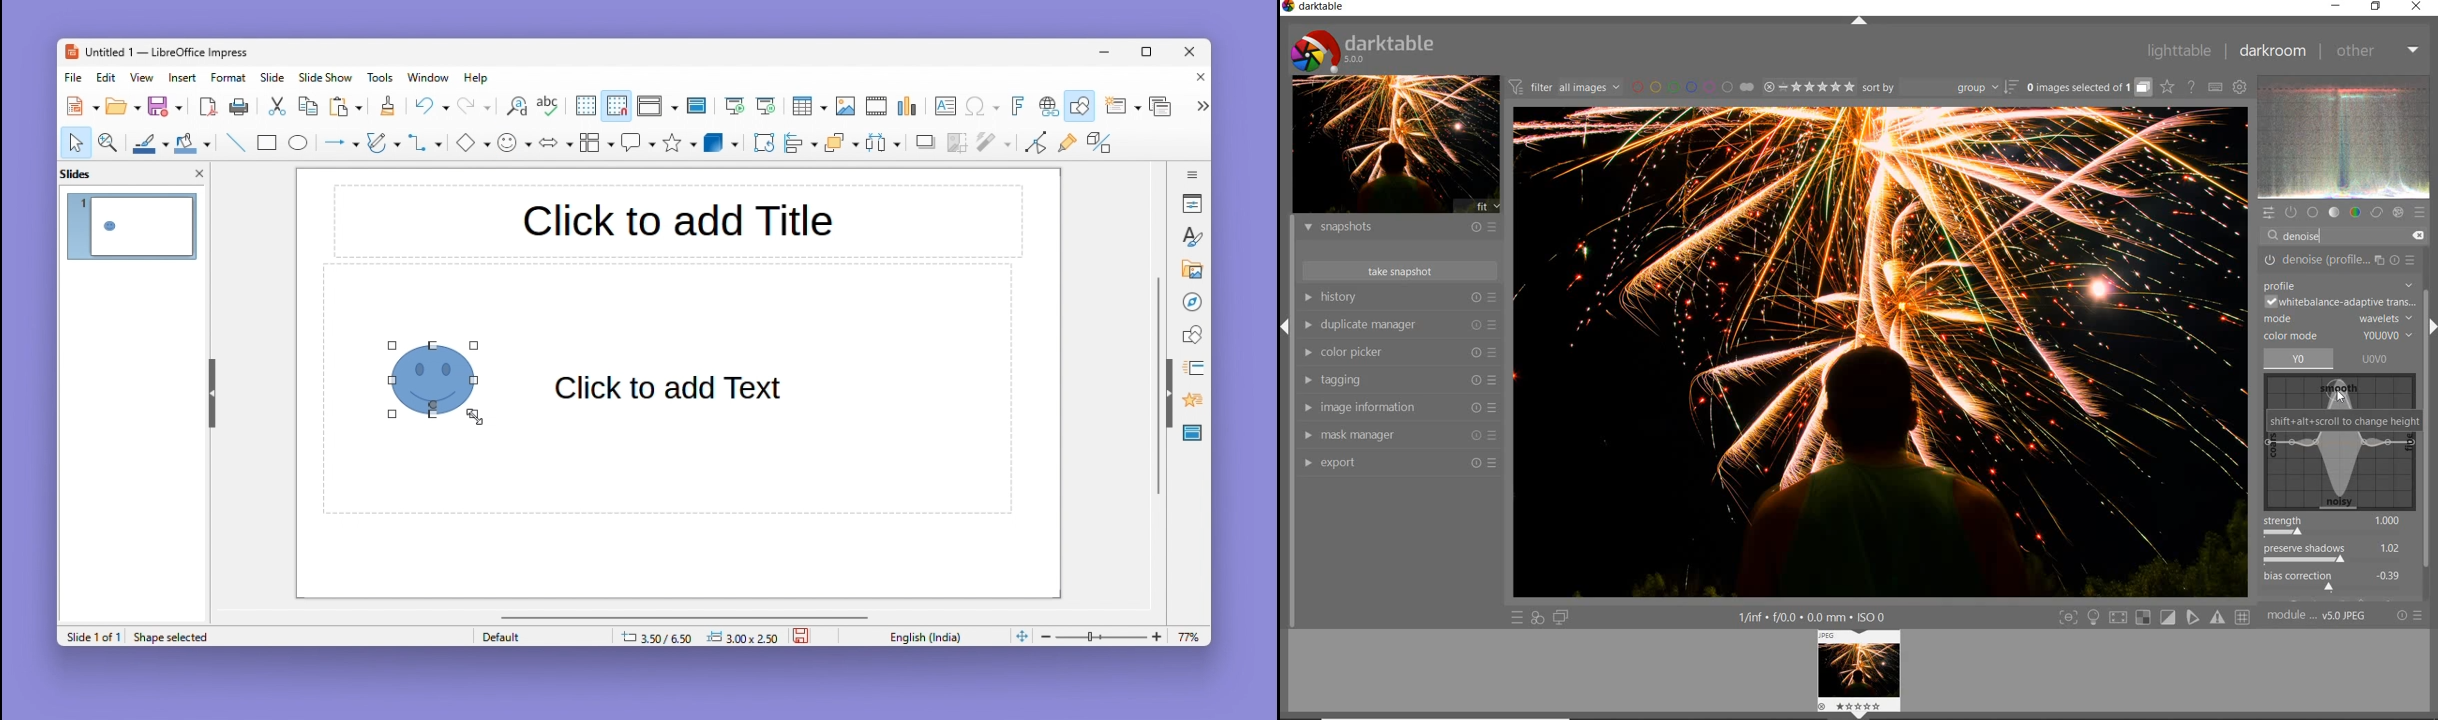 Image resolution: width=2464 pixels, height=728 pixels. What do you see at coordinates (2374, 358) in the screenshot?
I see `UOVO` at bounding box center [2374, 358].